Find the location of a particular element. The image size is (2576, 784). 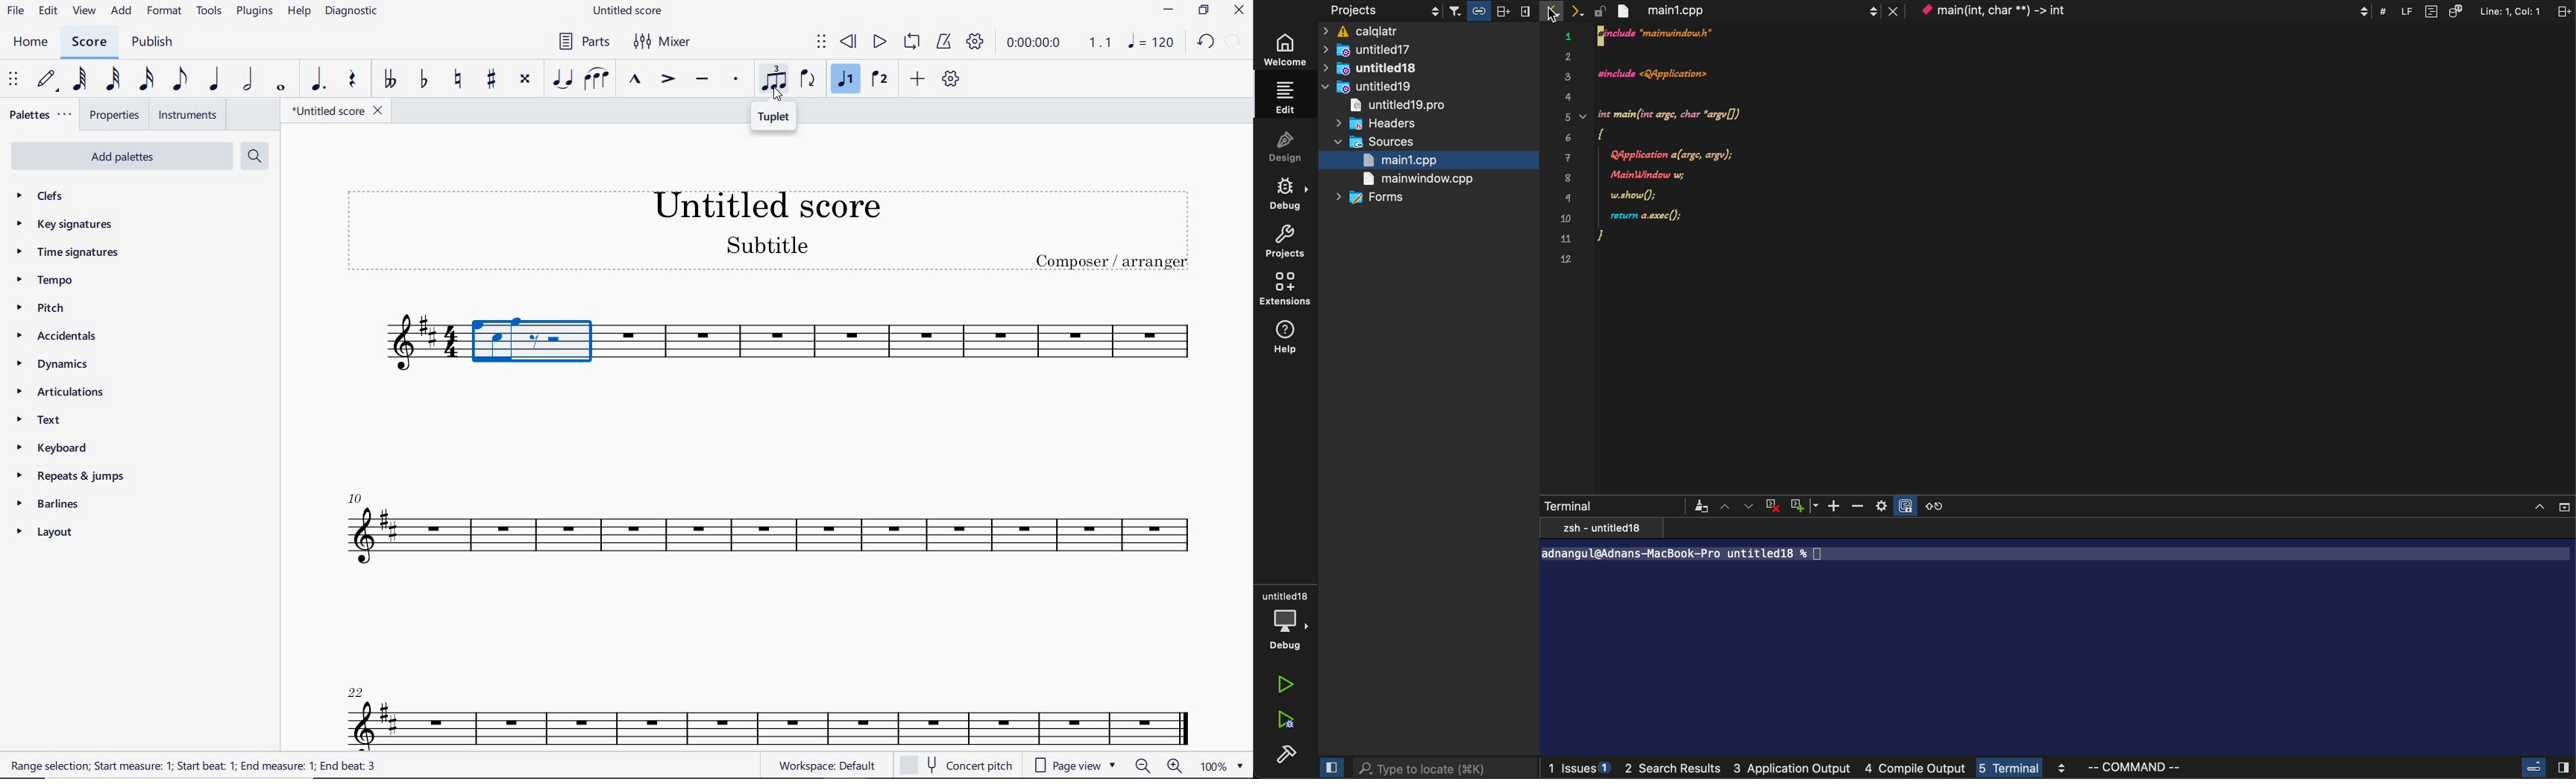

ARTICULATIONS is located at coordinates (60, 394).